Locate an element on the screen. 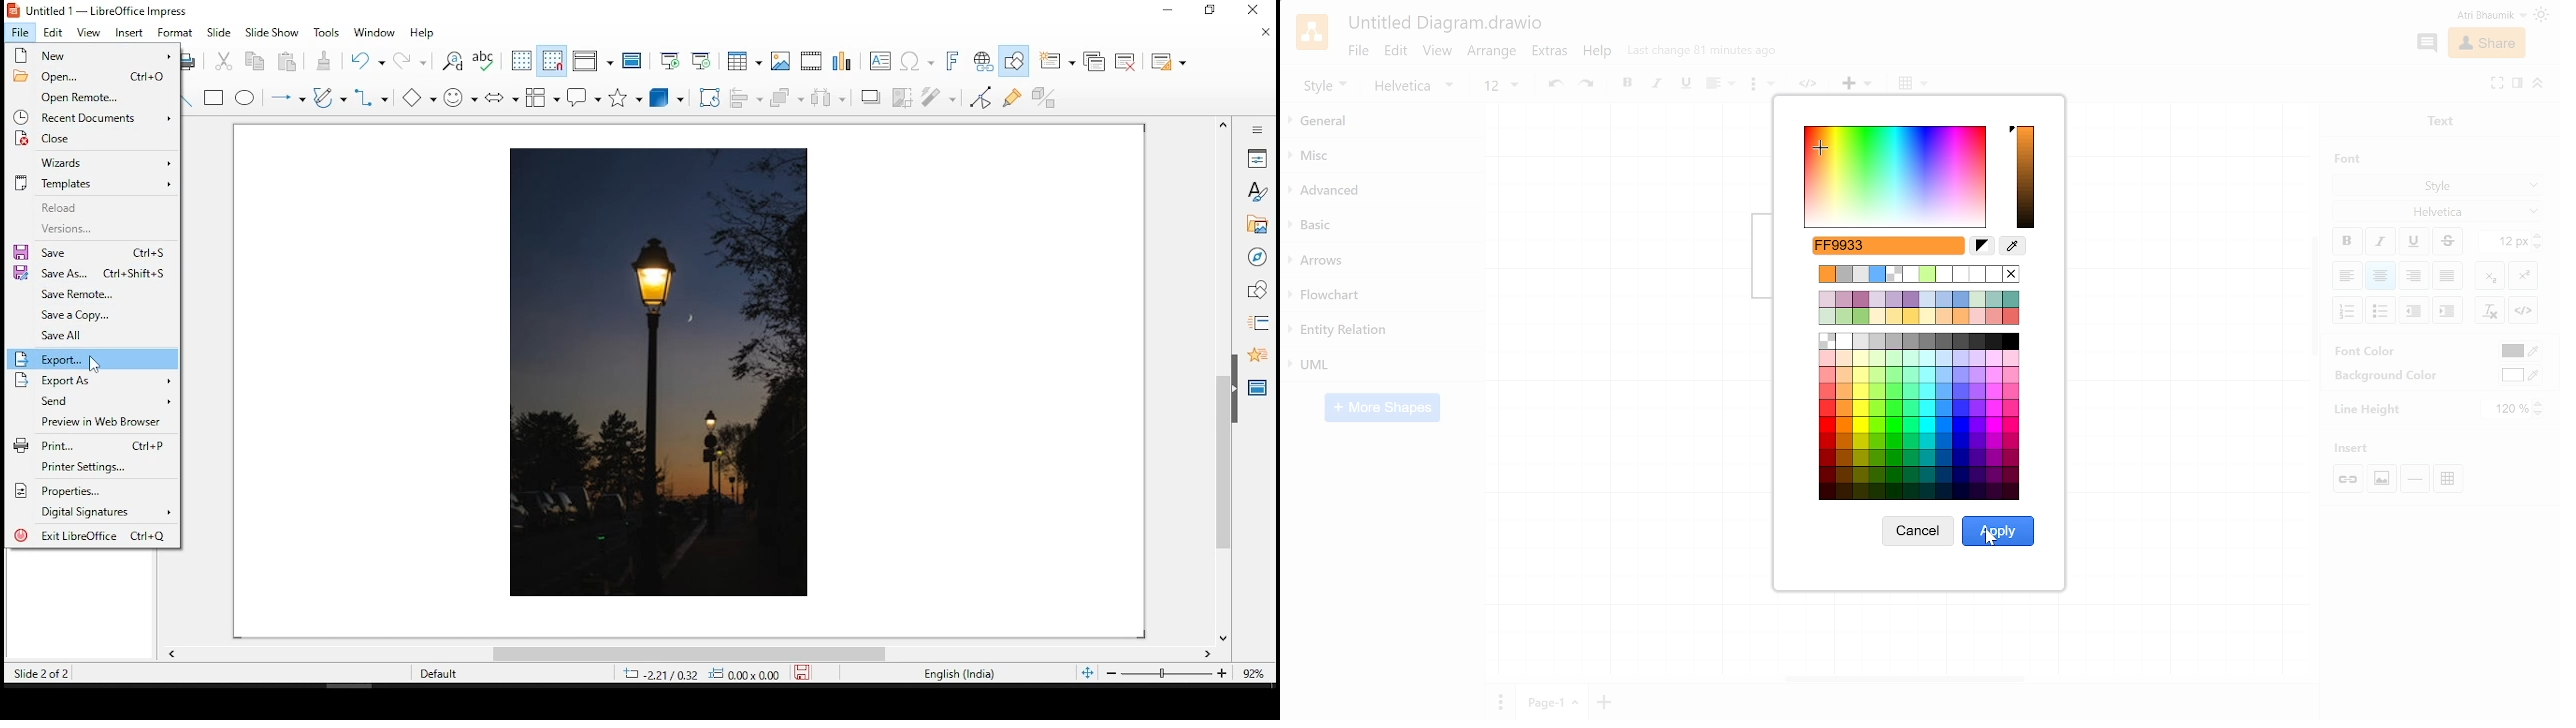 The image size is (2576, 728). Strikethrough is located at coordinates (2448, 241).